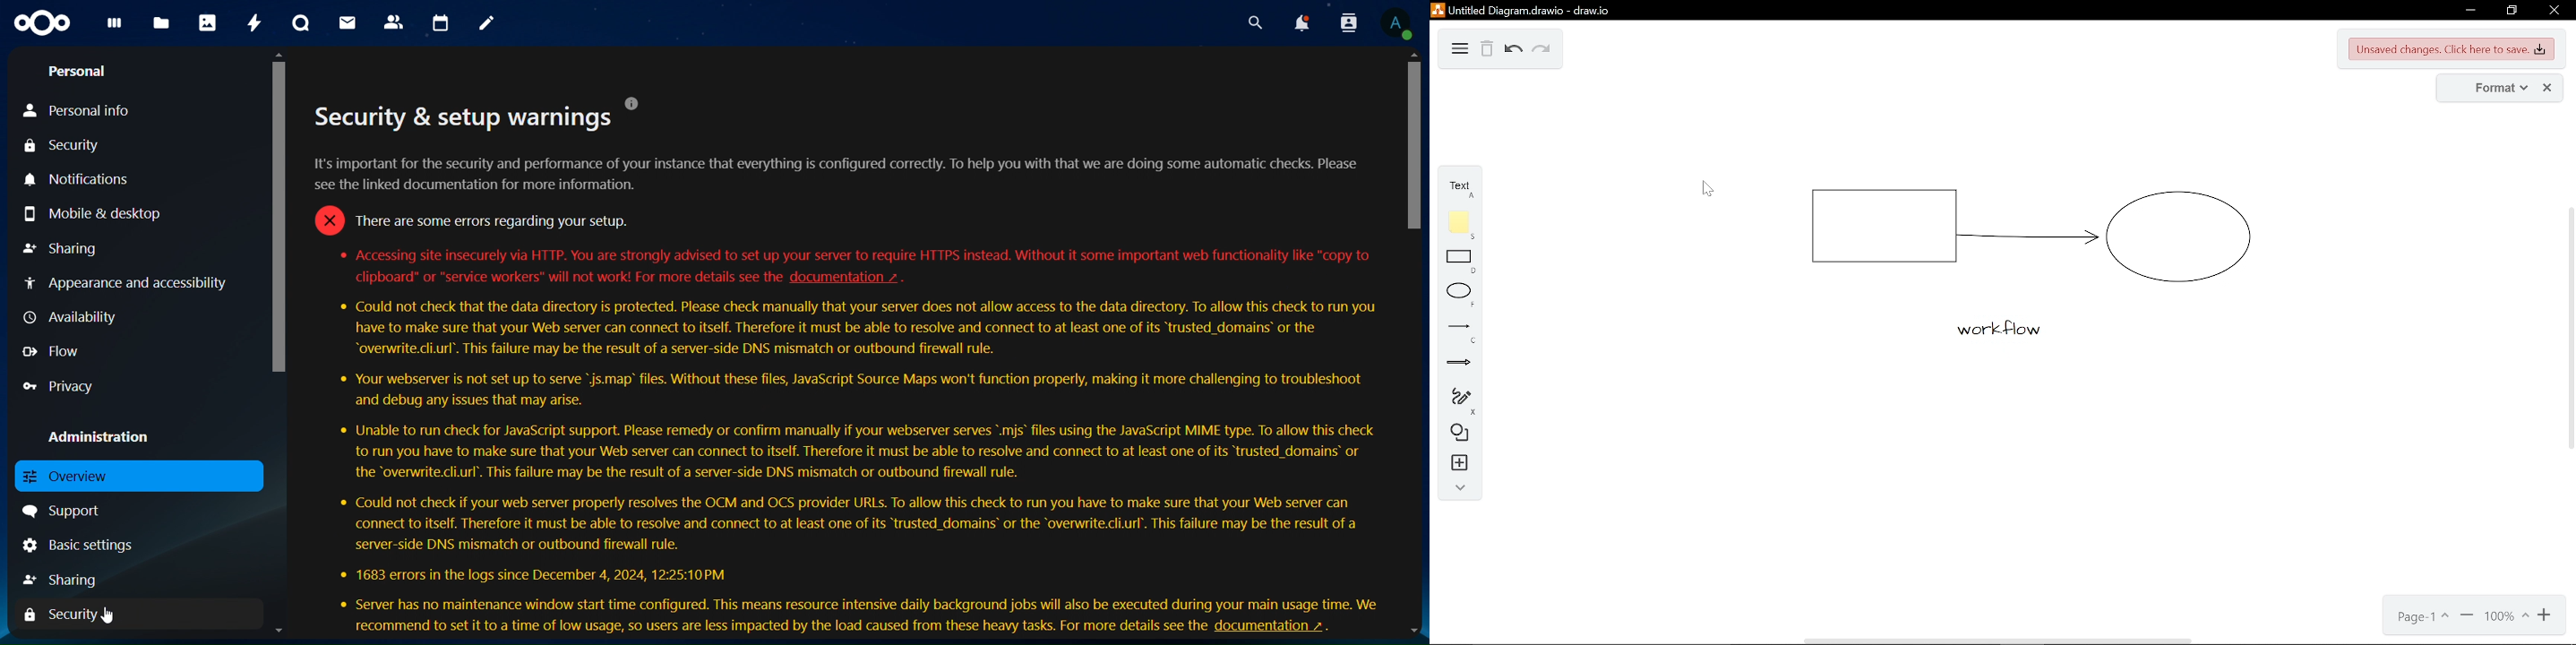 The width and height of the screenshot is (2576, 672). What do you see at coordinates (2544, 615) in the screenshot?
I see `zoom out` at bounding box center [2544, 615].